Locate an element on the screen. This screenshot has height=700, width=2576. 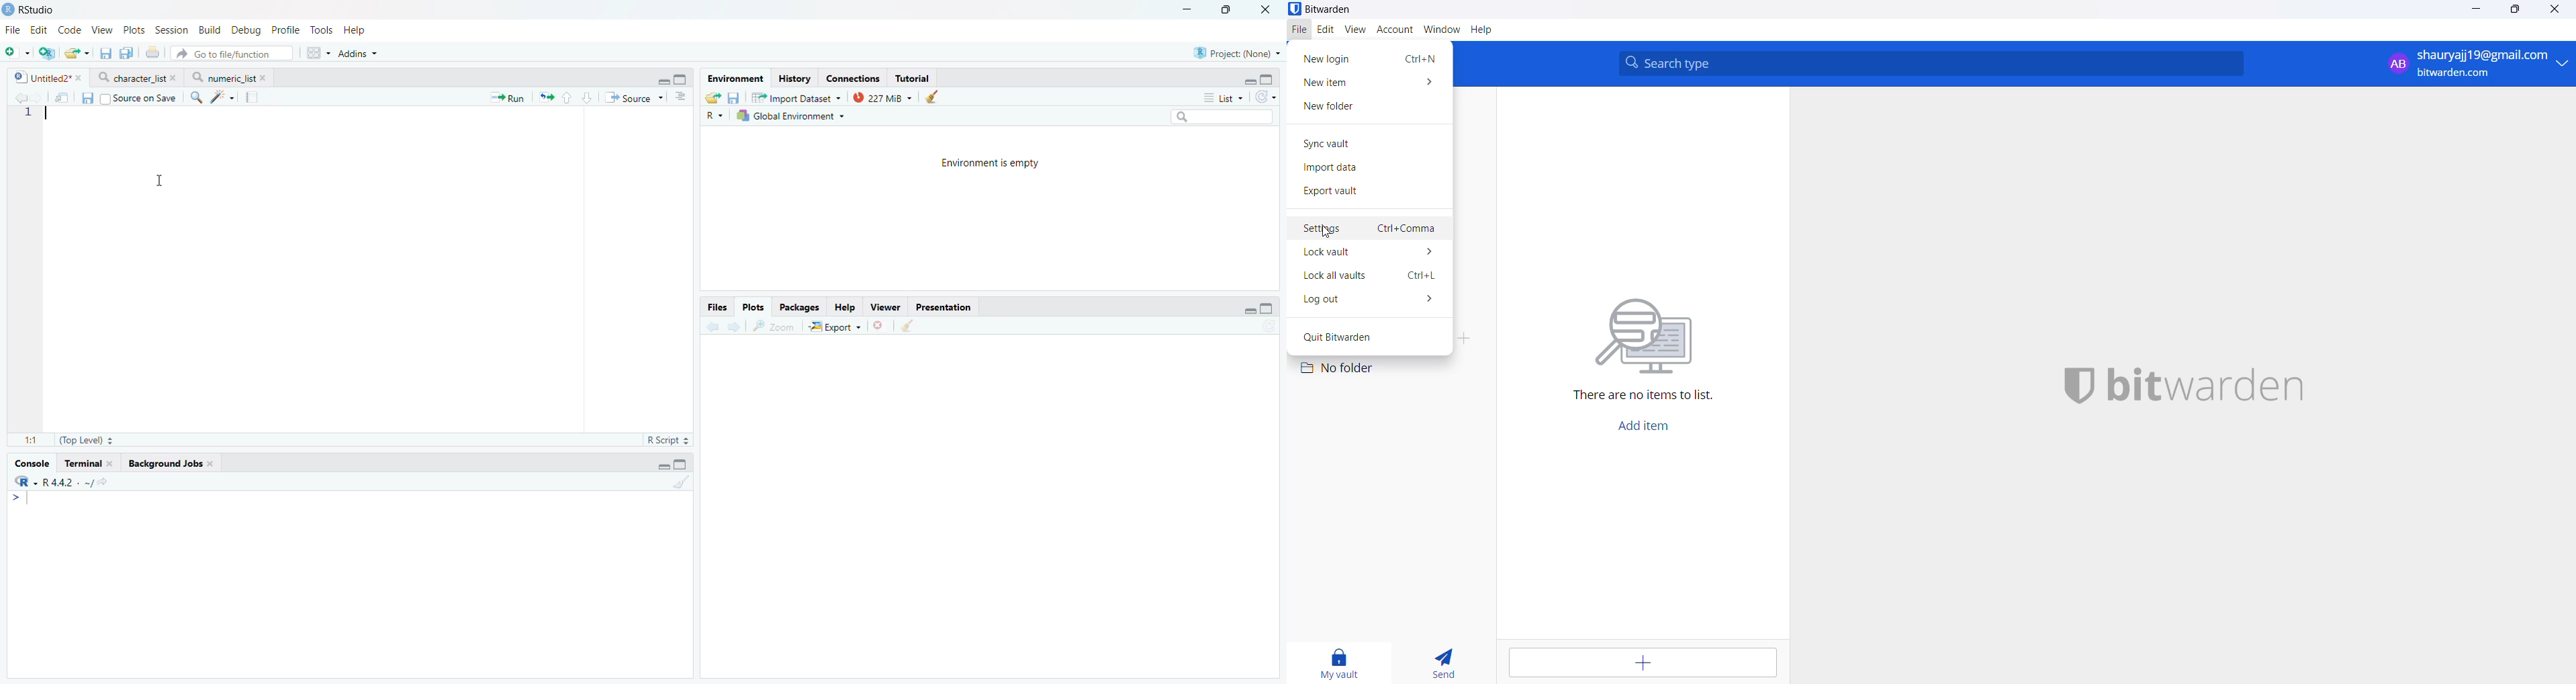
R is located at coordinates (716, 115).